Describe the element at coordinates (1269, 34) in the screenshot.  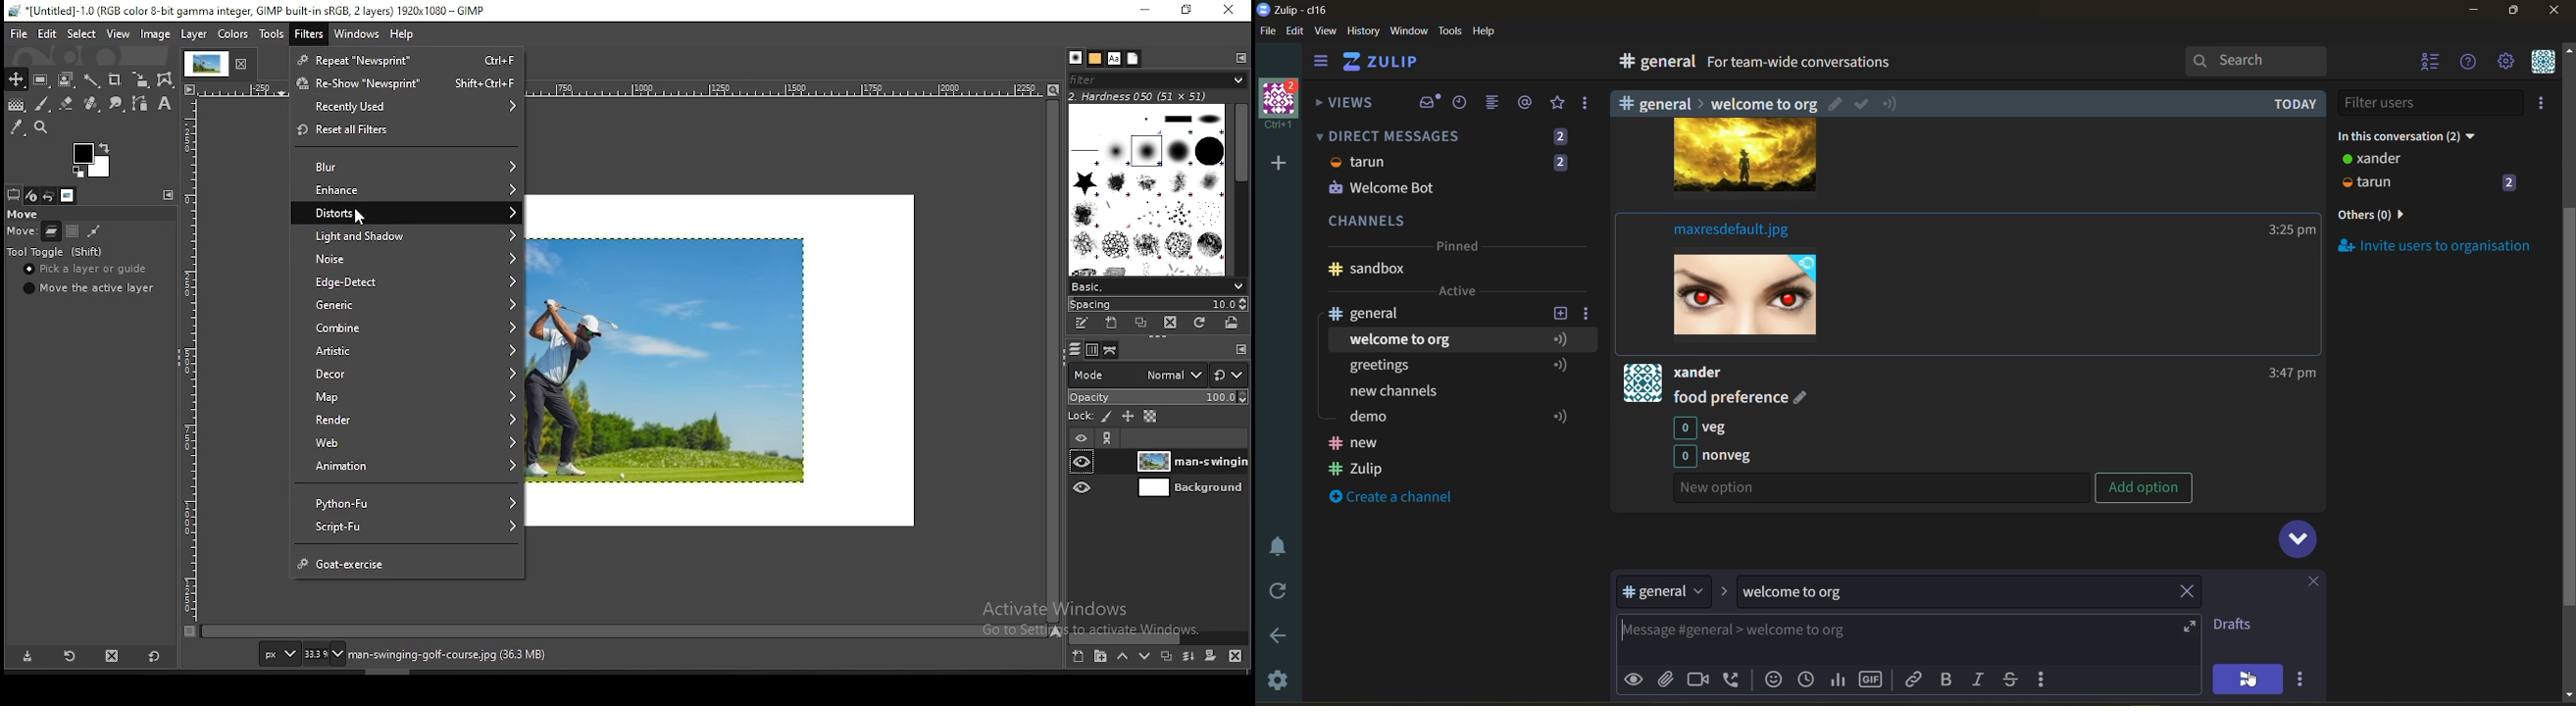
I see `file` at that location.